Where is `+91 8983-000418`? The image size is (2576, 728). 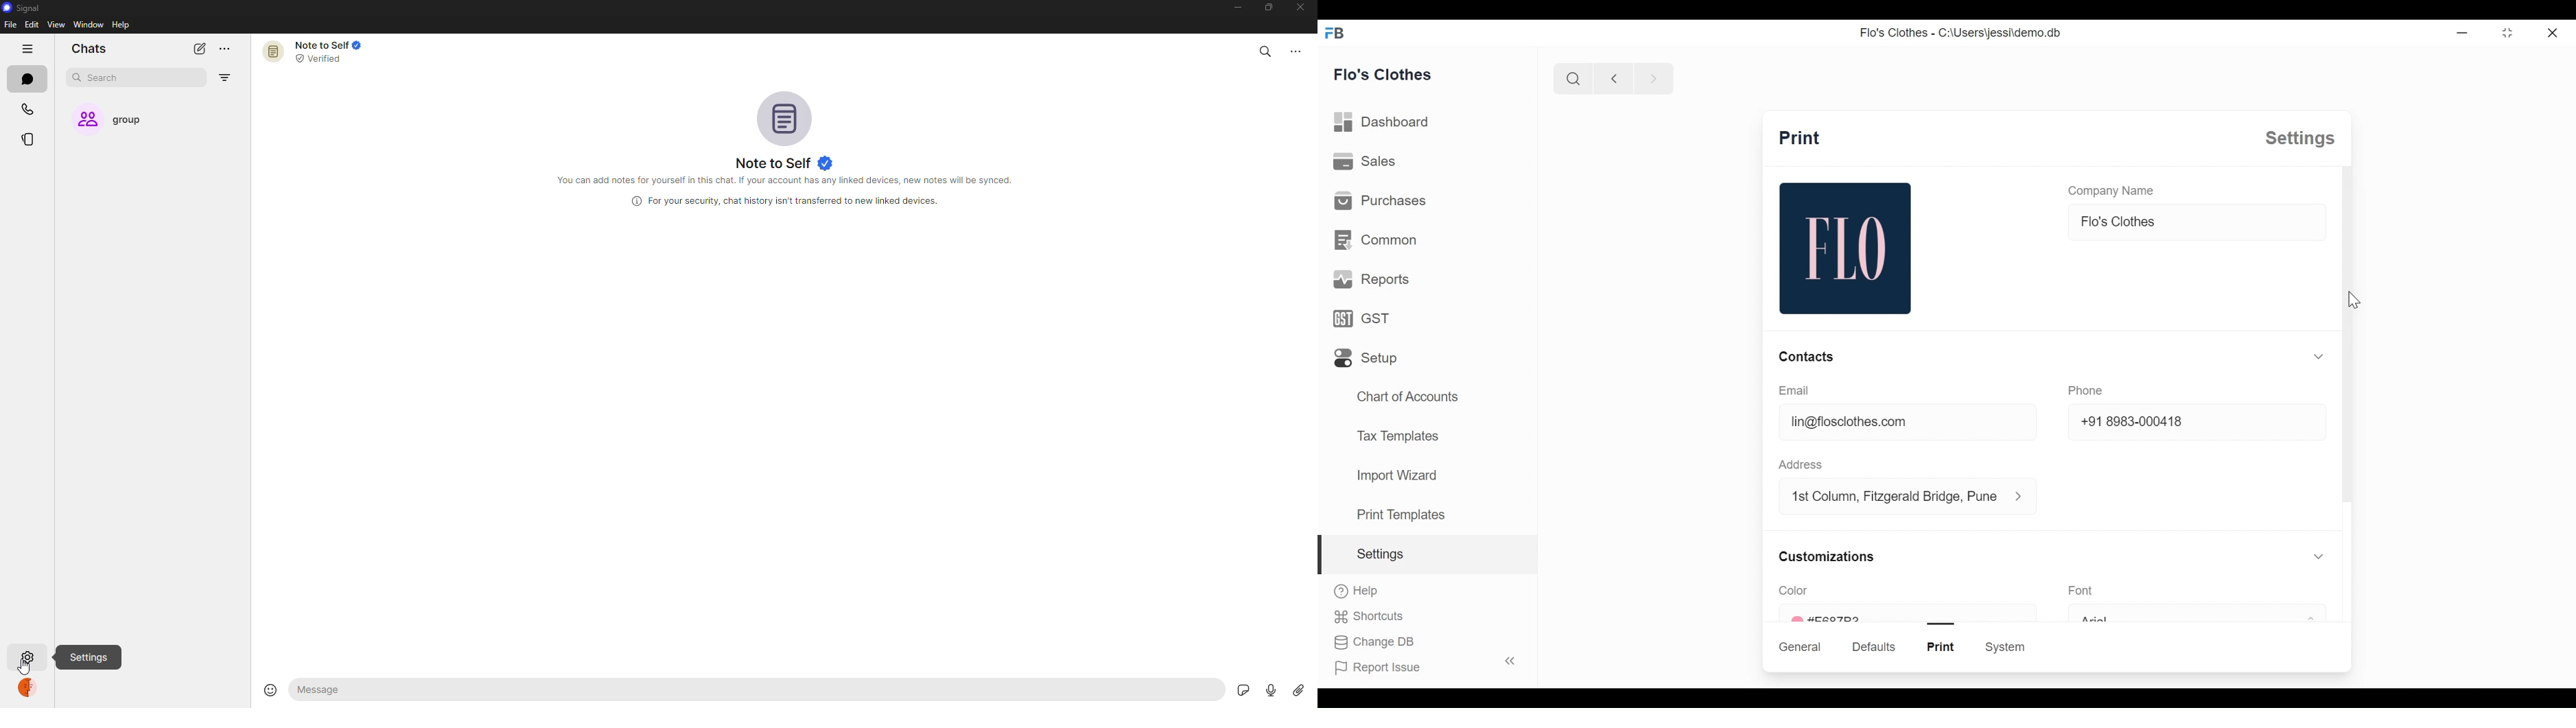
+91 8983-000418 is located at coordinates (2198, 422).